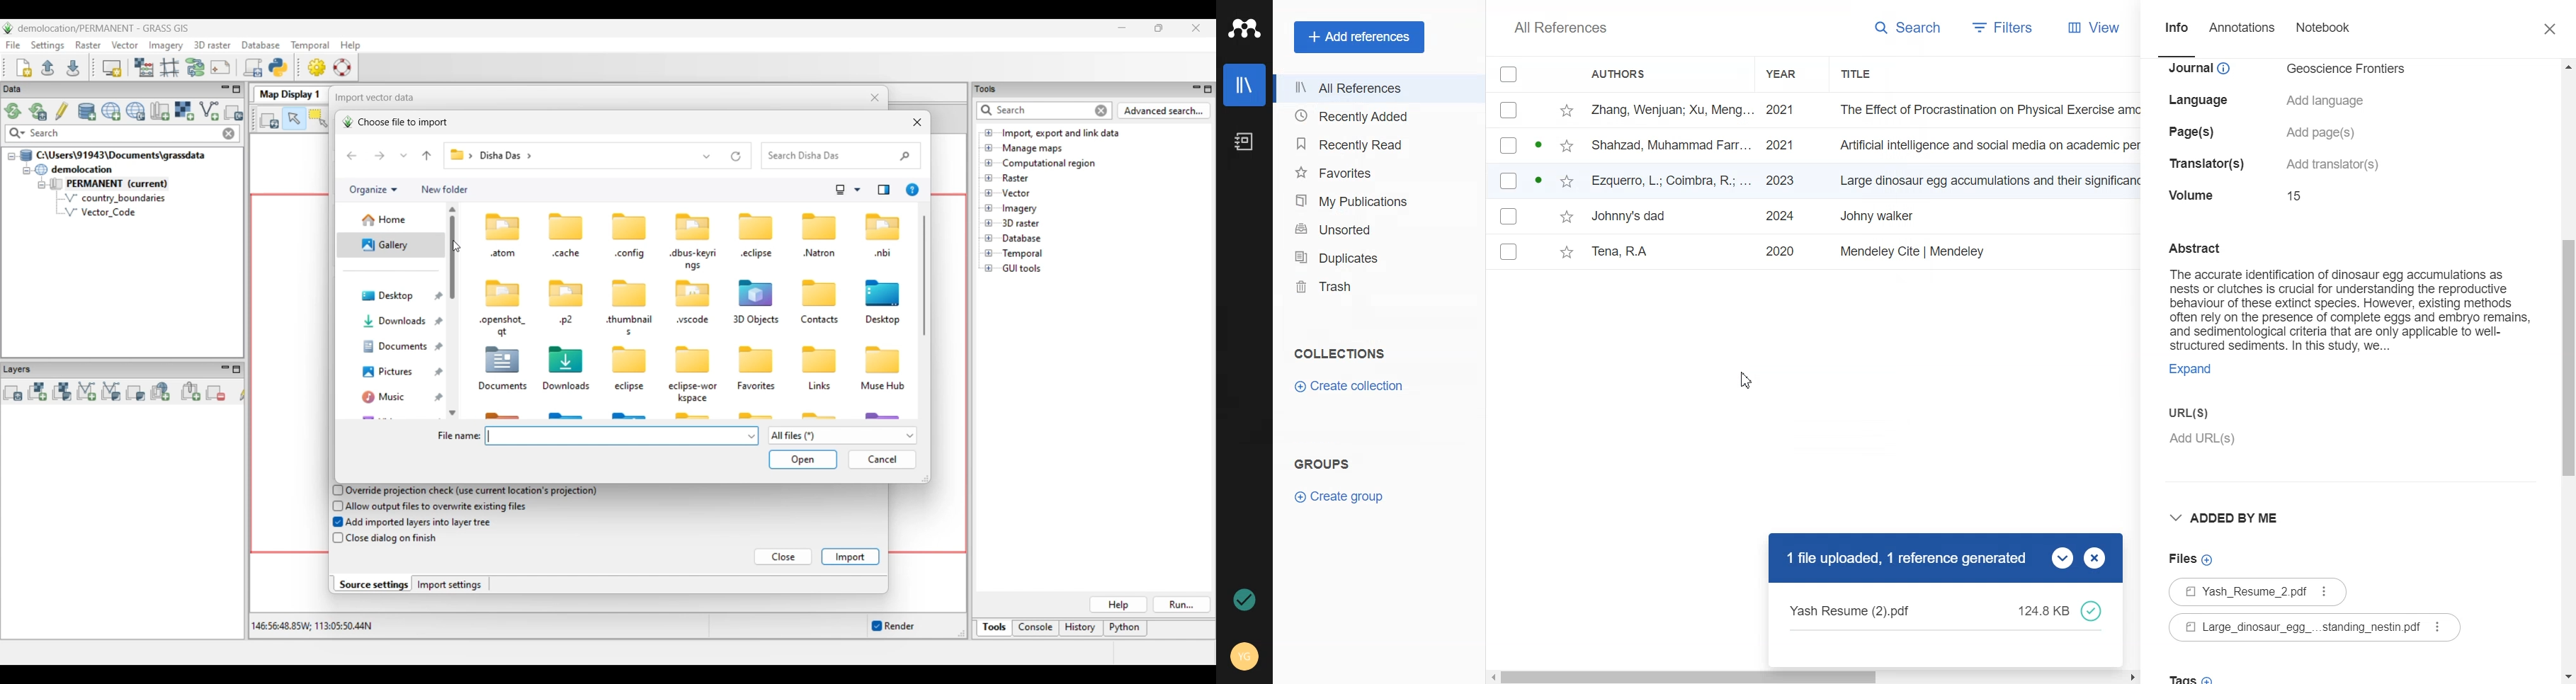  Describe the element at coordinates (1339, 353) in the screenshot. I see `Collection` at that location.